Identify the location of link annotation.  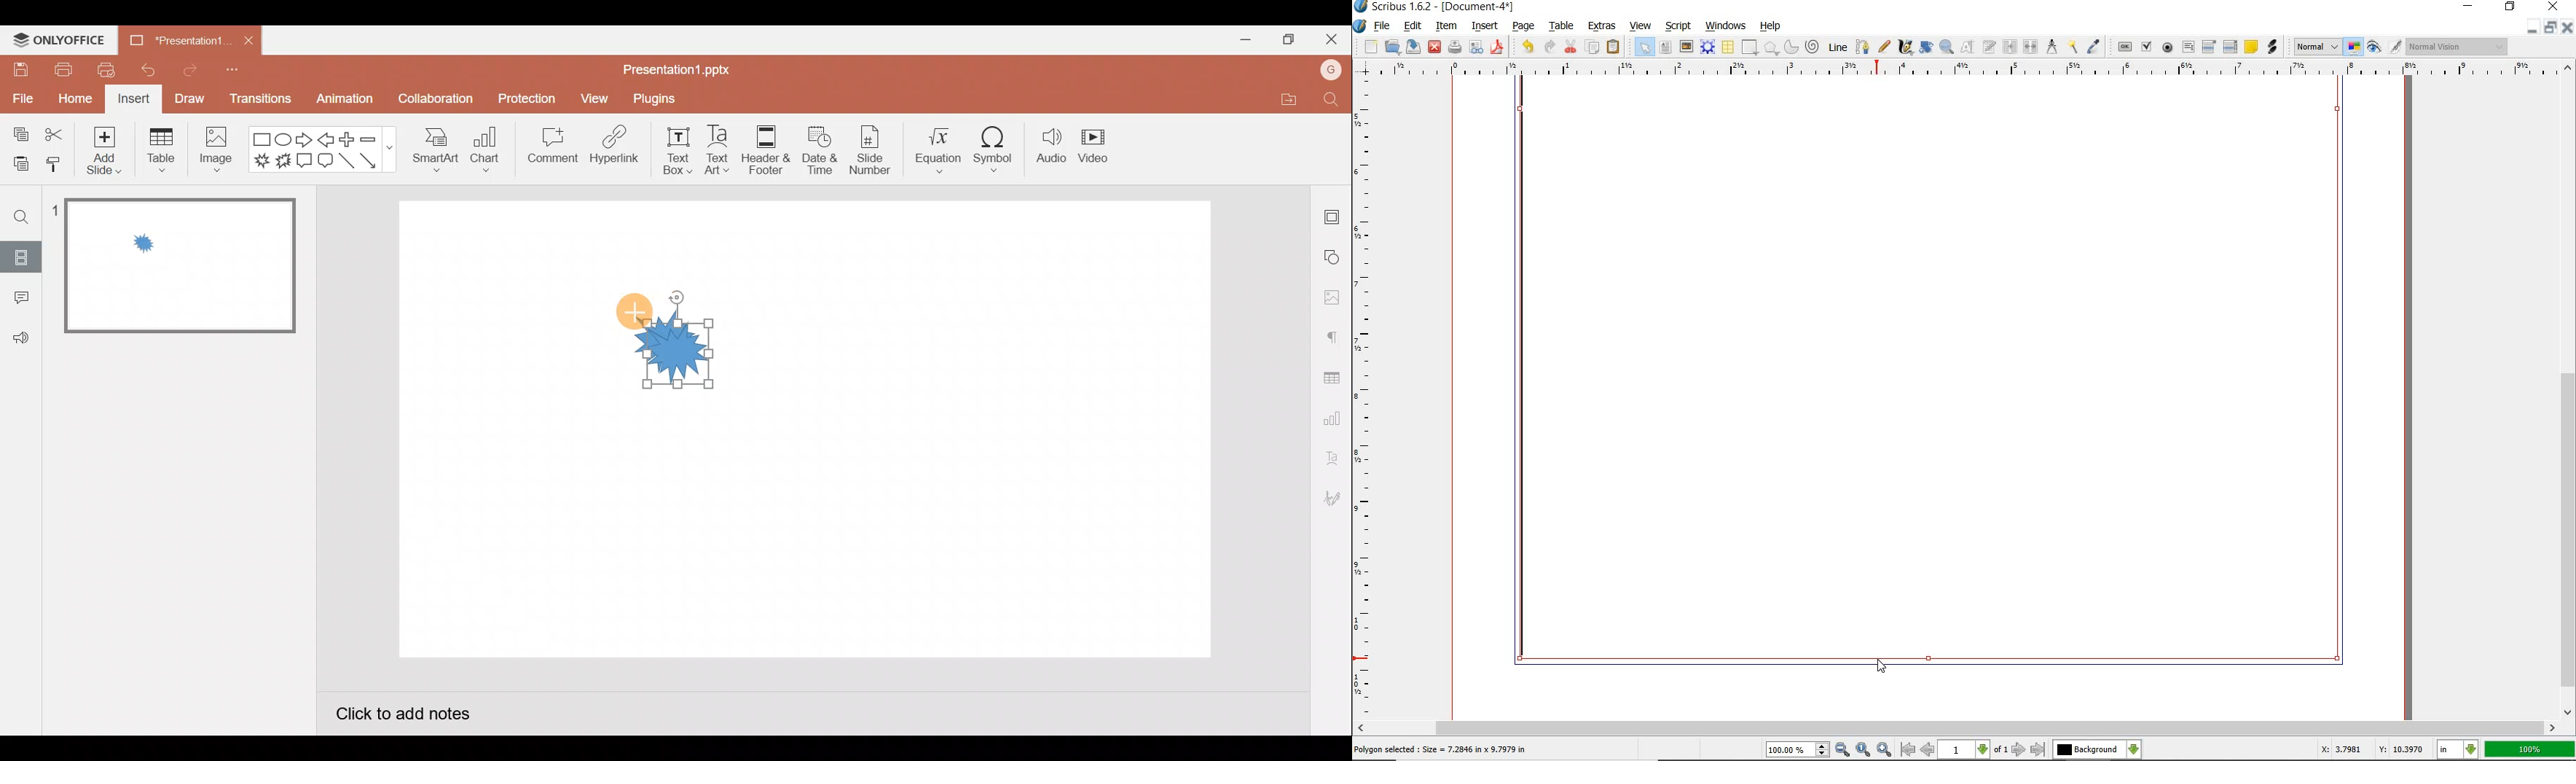
(2271, 48).